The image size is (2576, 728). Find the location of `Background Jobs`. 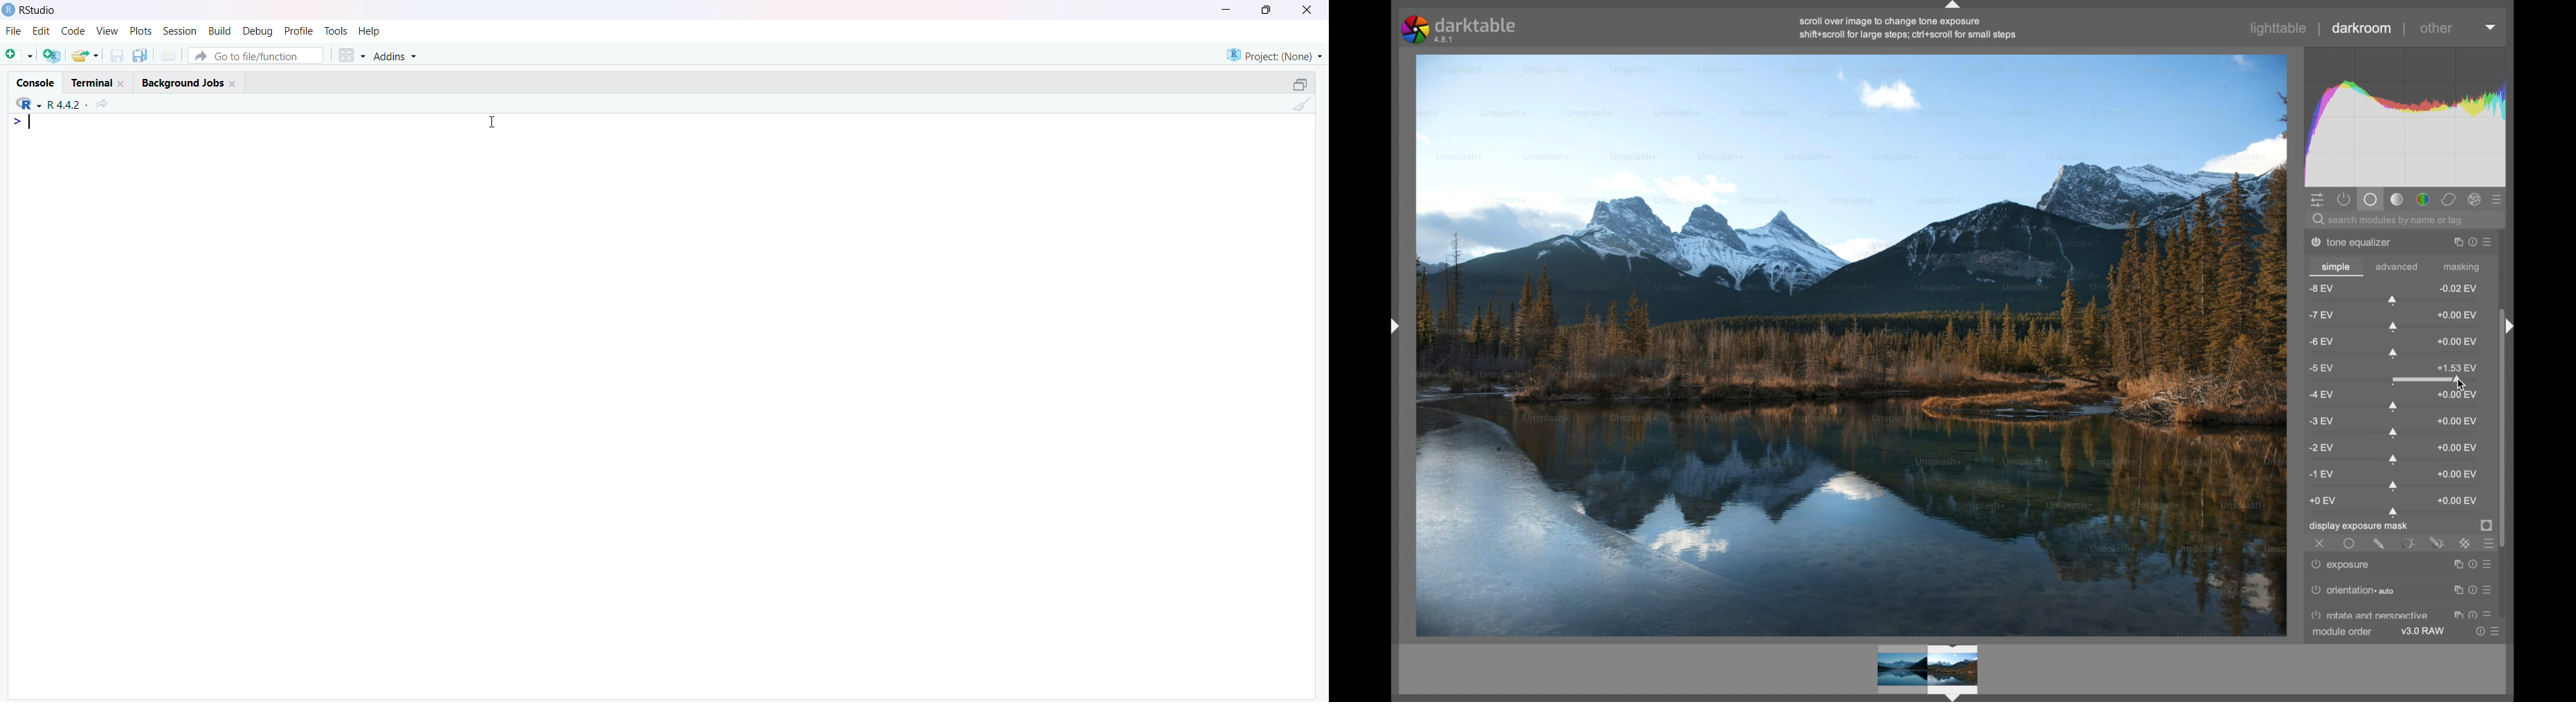

Background Jobs is located at coordinates (193, 81).